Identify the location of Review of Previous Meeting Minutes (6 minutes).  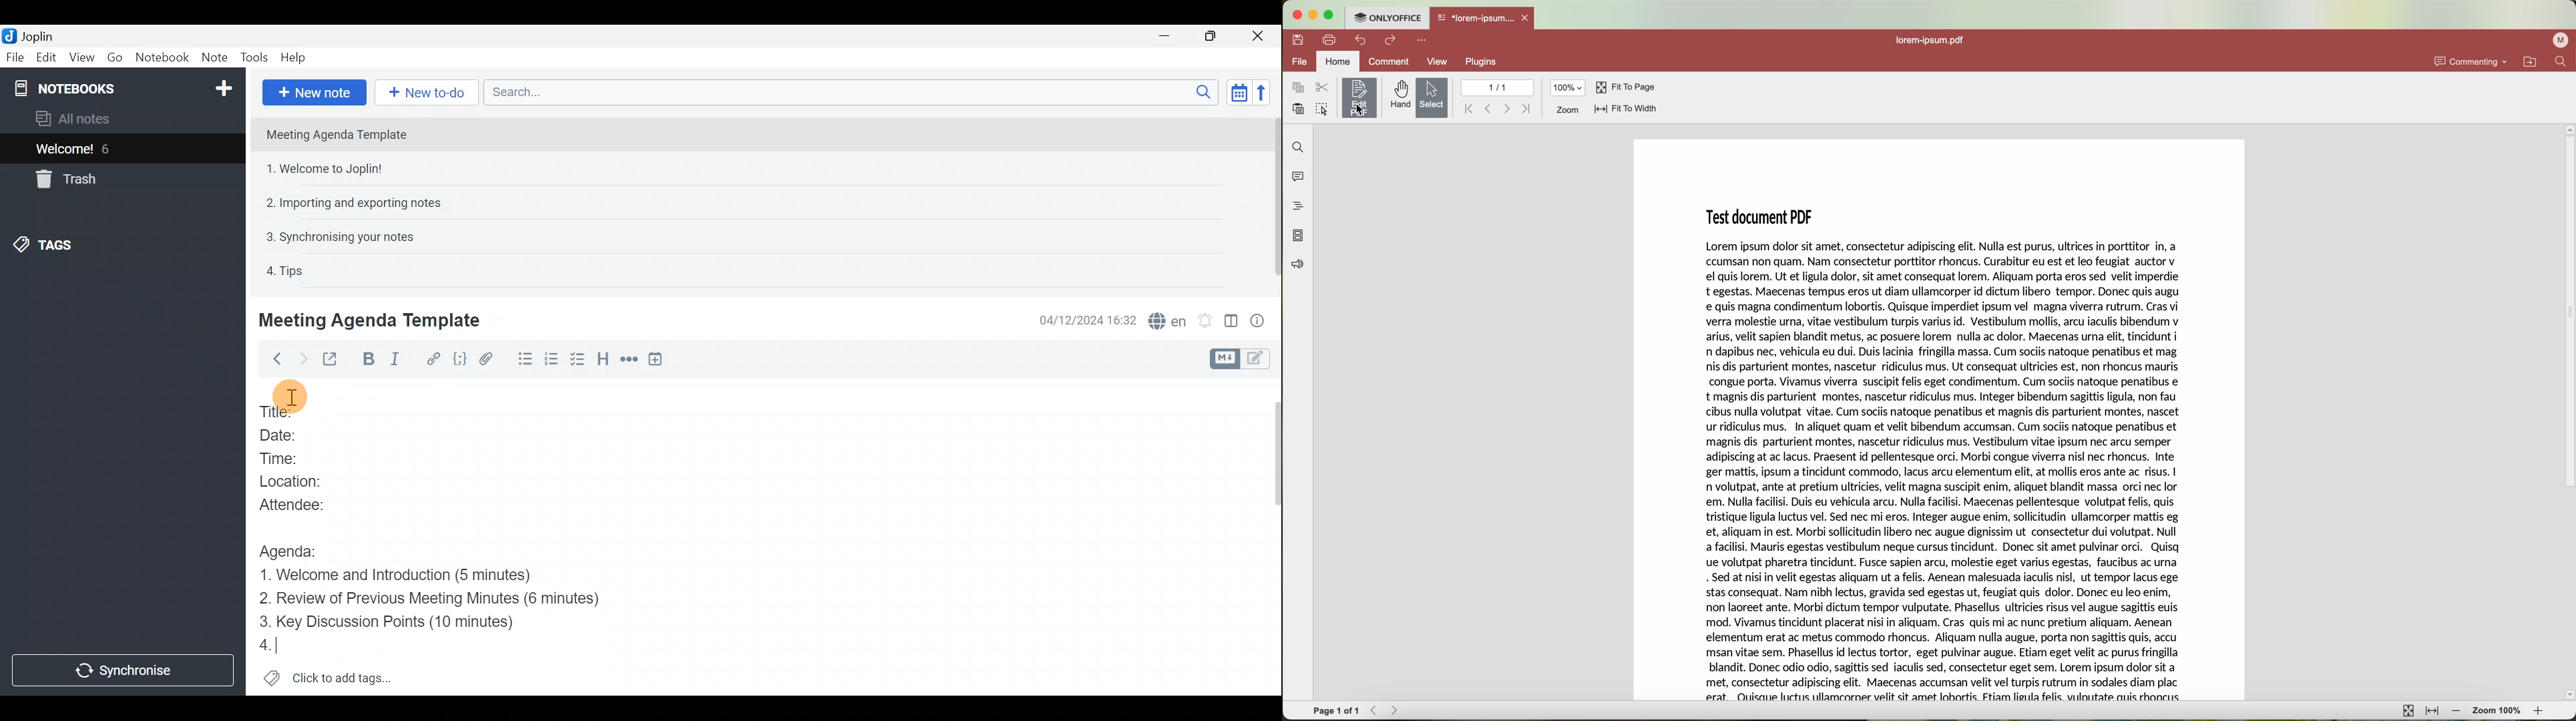
(451, 599).